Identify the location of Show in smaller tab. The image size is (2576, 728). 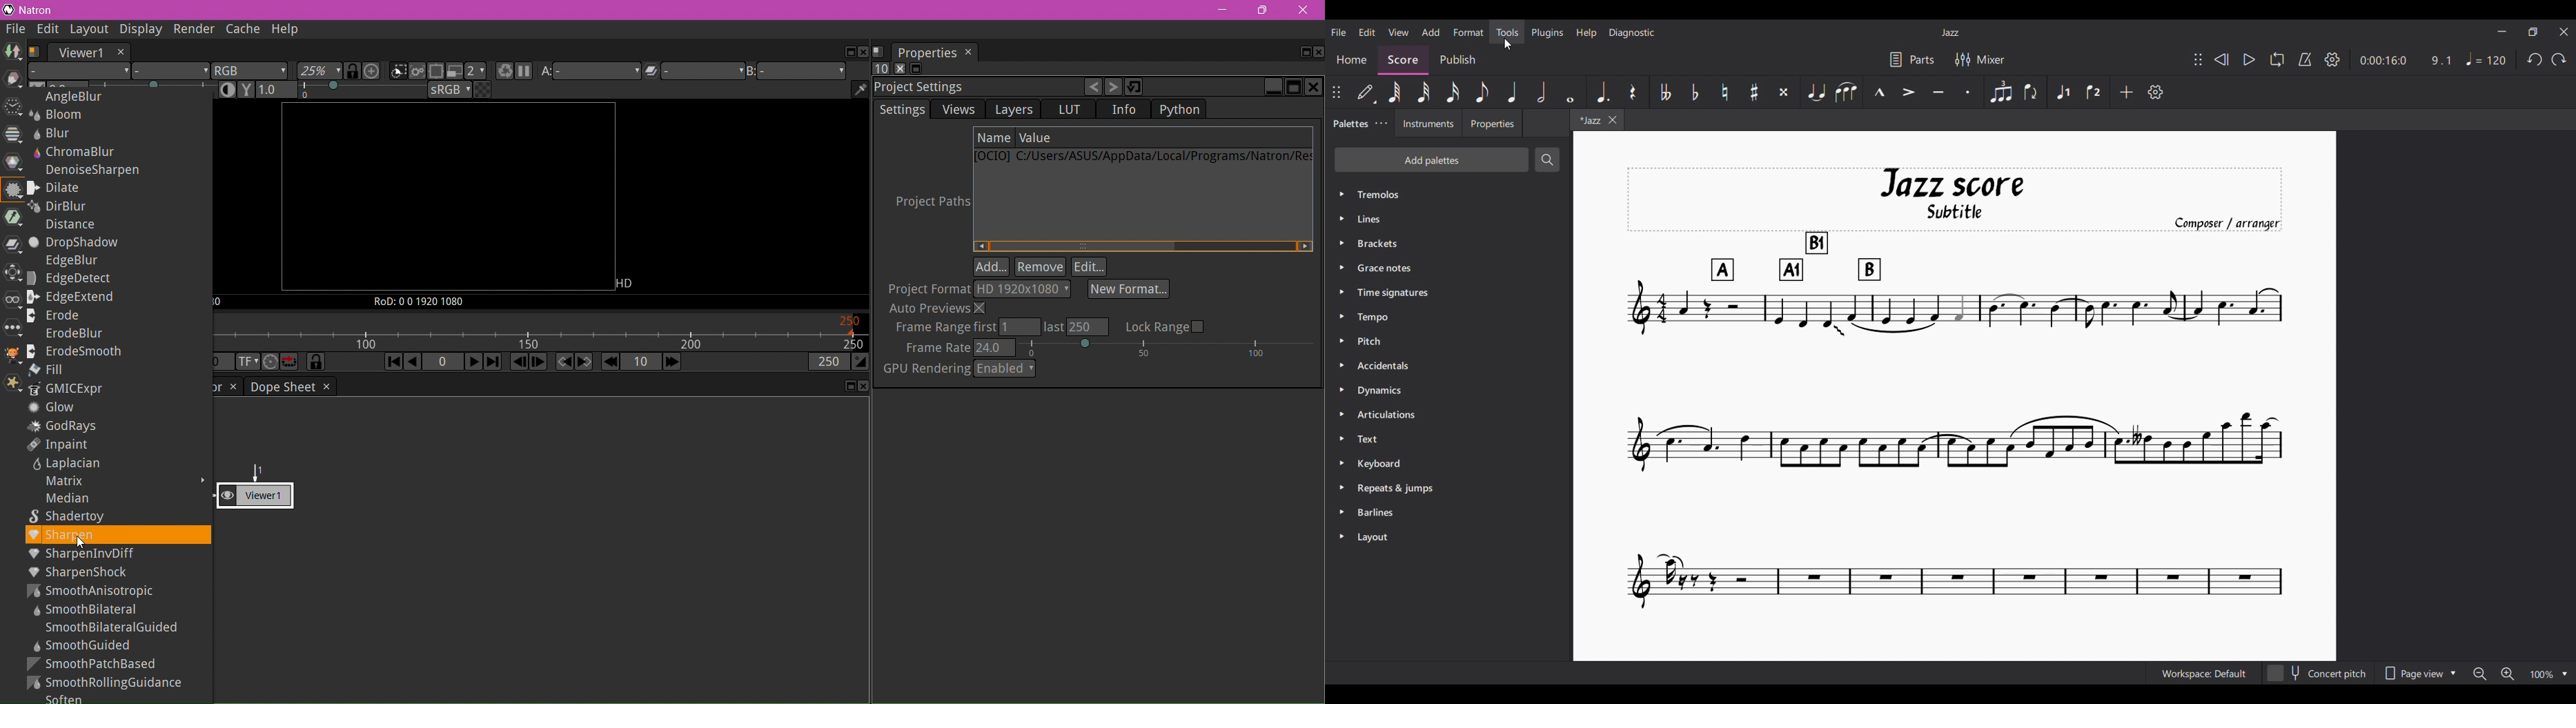
(2533, 32).